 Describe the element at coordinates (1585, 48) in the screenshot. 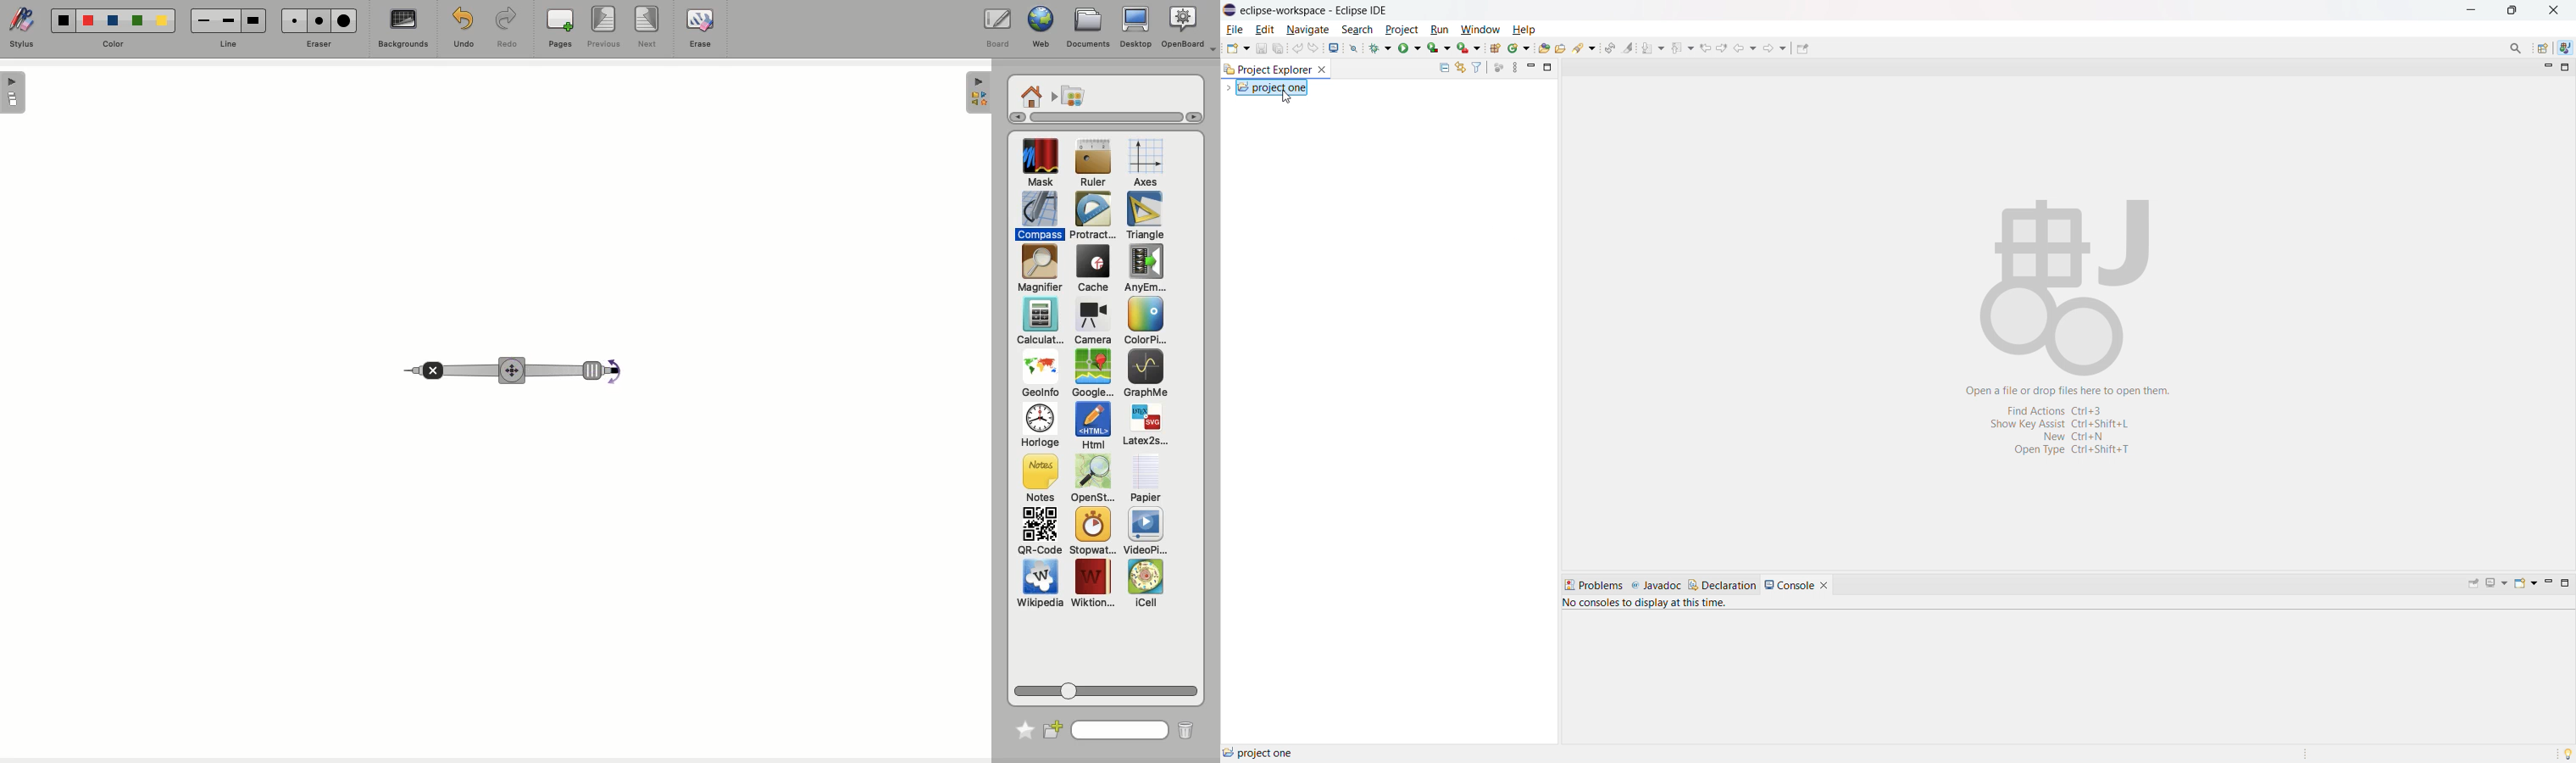

I see `search` at that location.